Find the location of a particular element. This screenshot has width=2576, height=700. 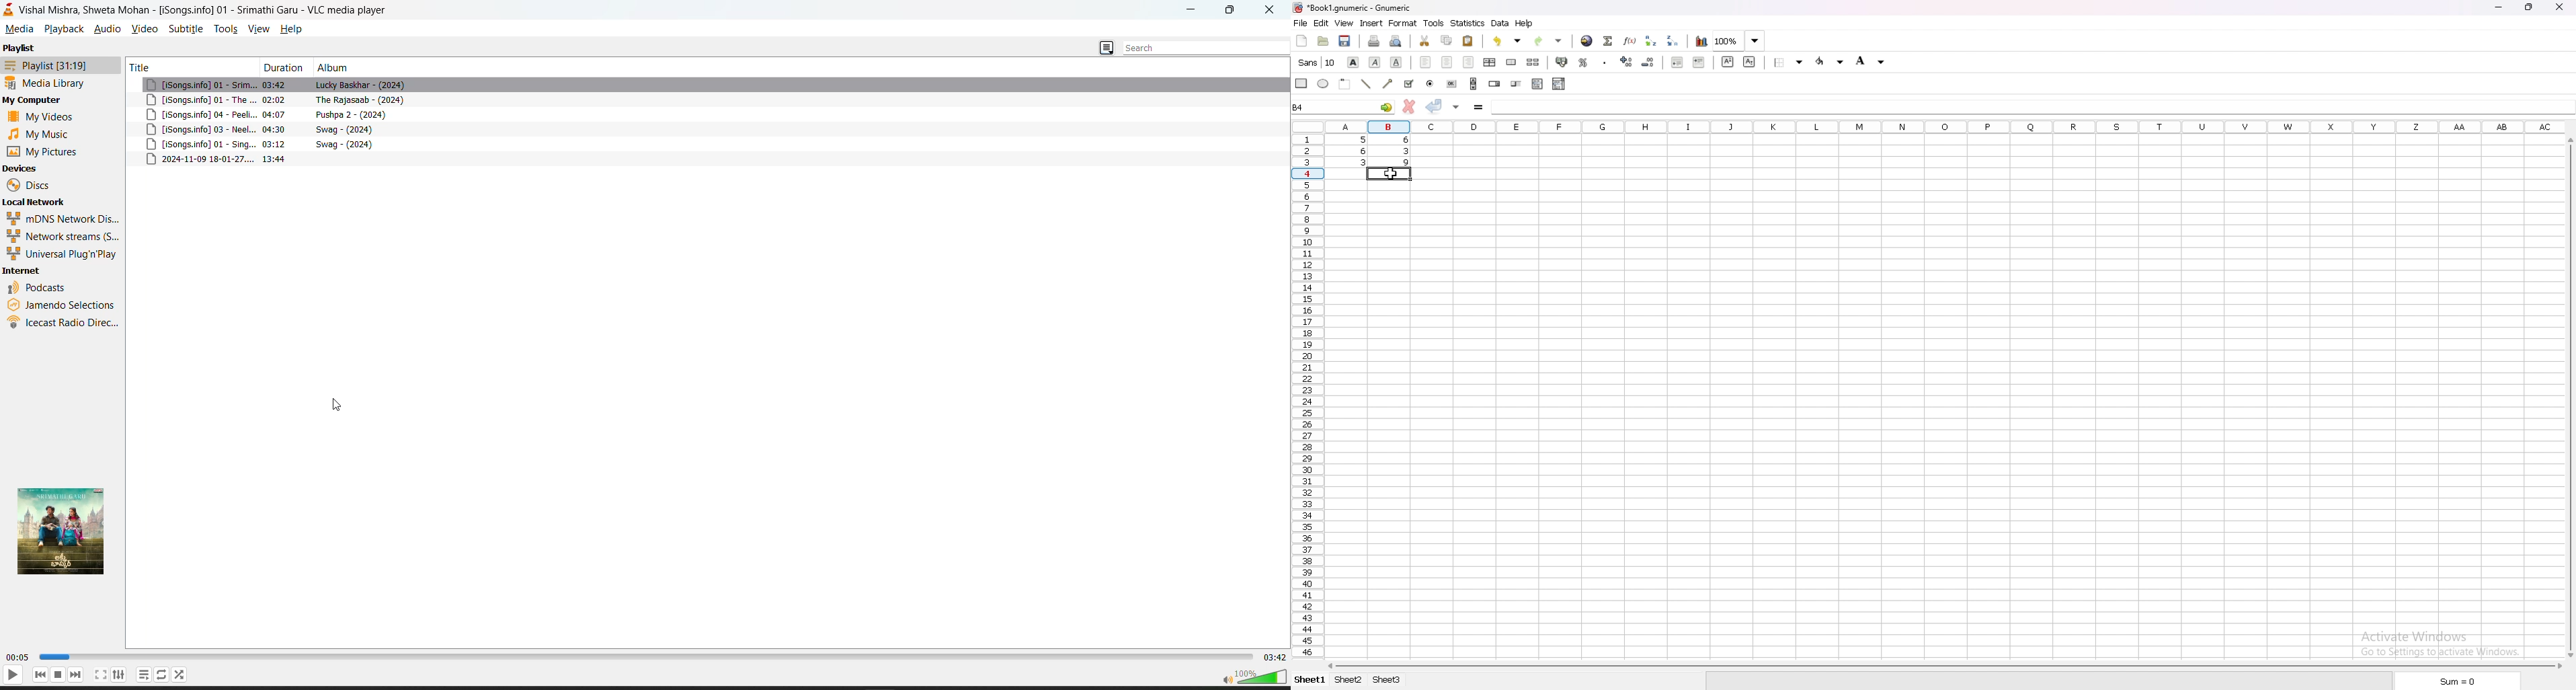

insert is located at coordinates (1370, 23).